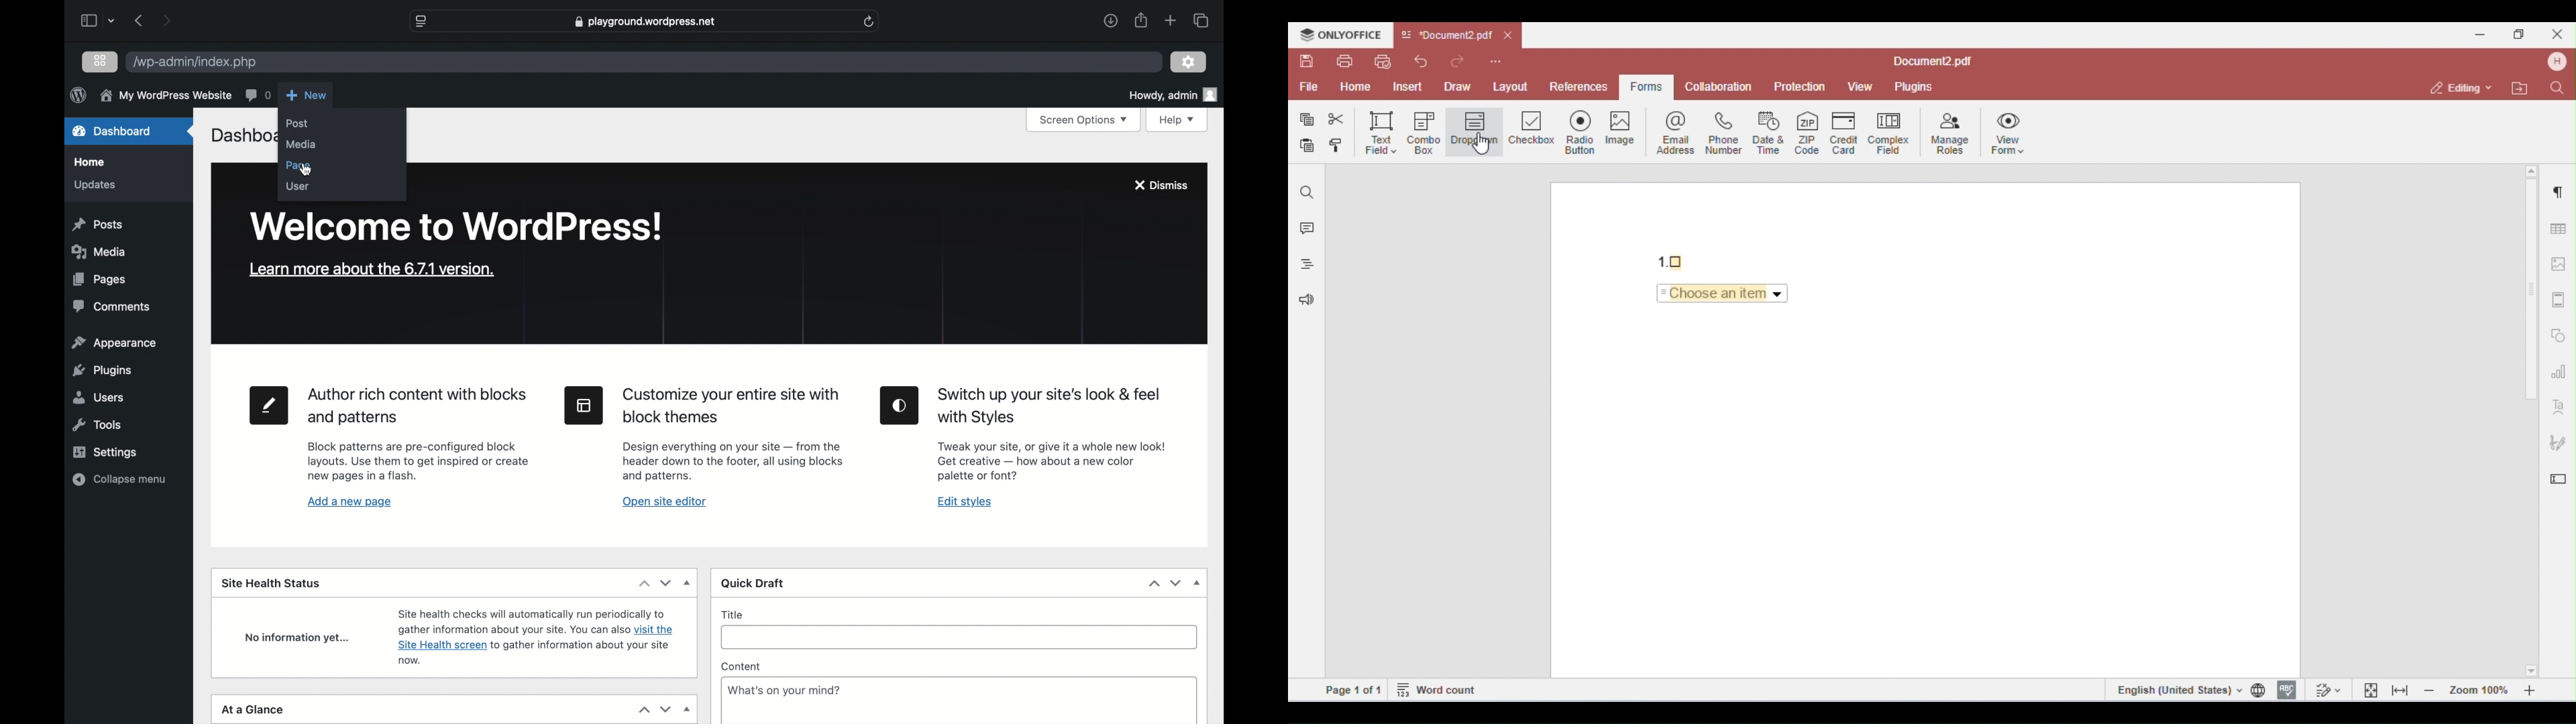 This screenshot has height=728, width=2576. I want to click on show tab overview, so click(1201, 20).